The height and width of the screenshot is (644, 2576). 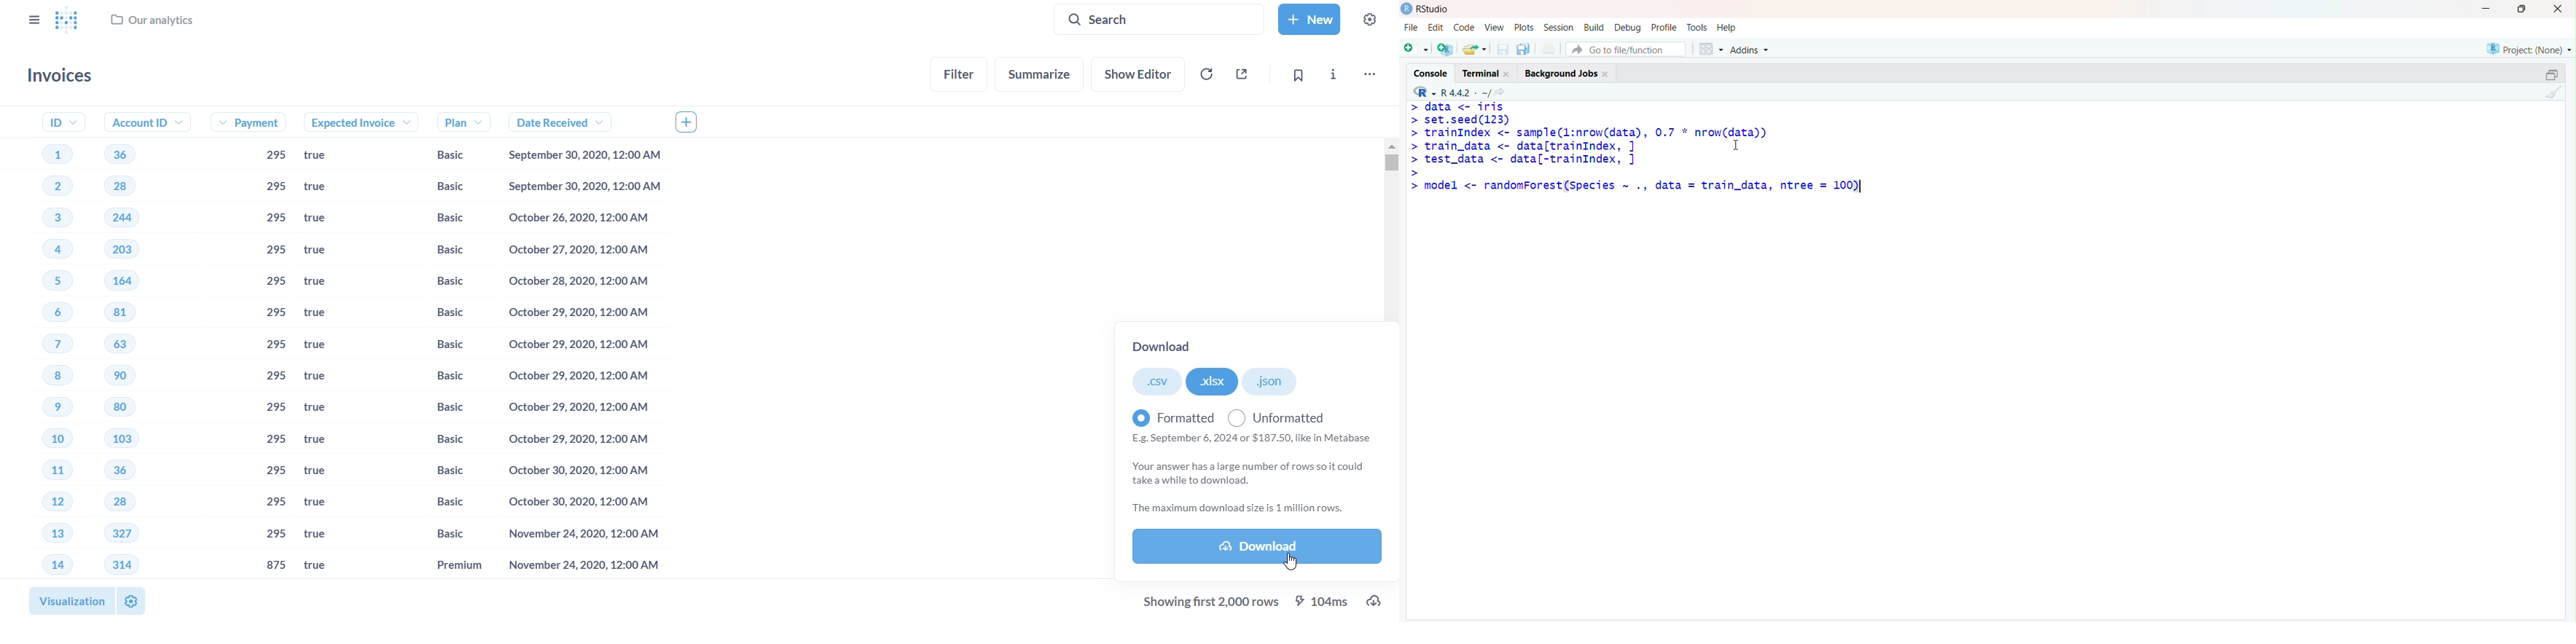 What do you see at coordinates (1467, 91) in the screenshot?
I see `R.4.4.2. ~/` at bounding box center [1467, 91].